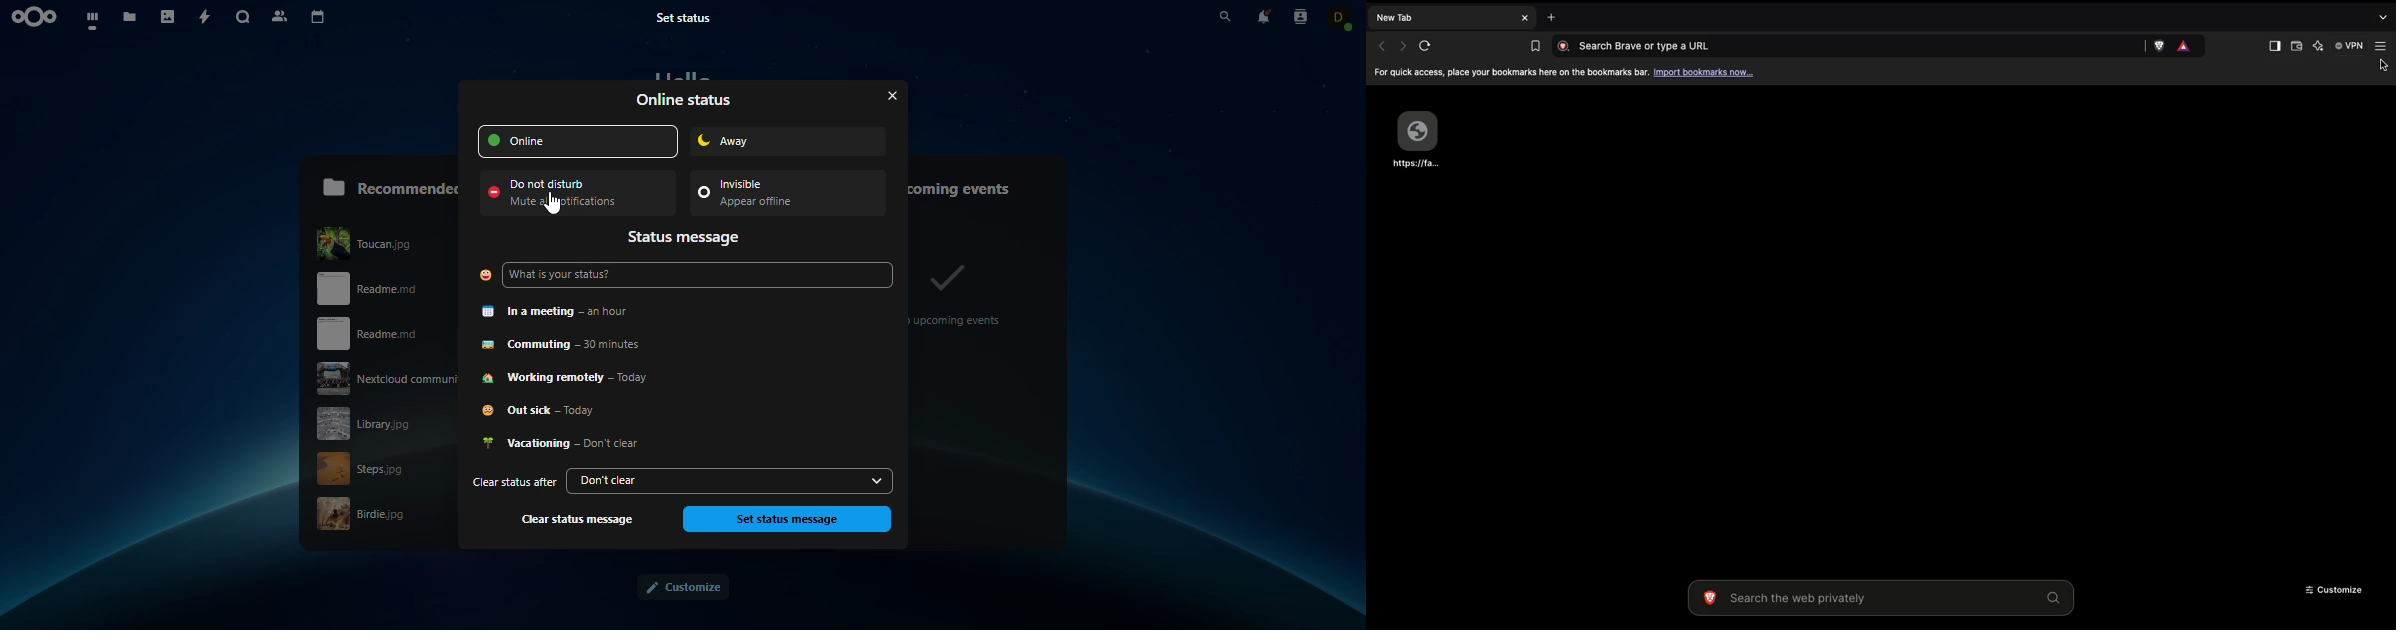  Describe the element at coordinates (959, 292) in the screenshot. I see `no upcoming events` at that location.